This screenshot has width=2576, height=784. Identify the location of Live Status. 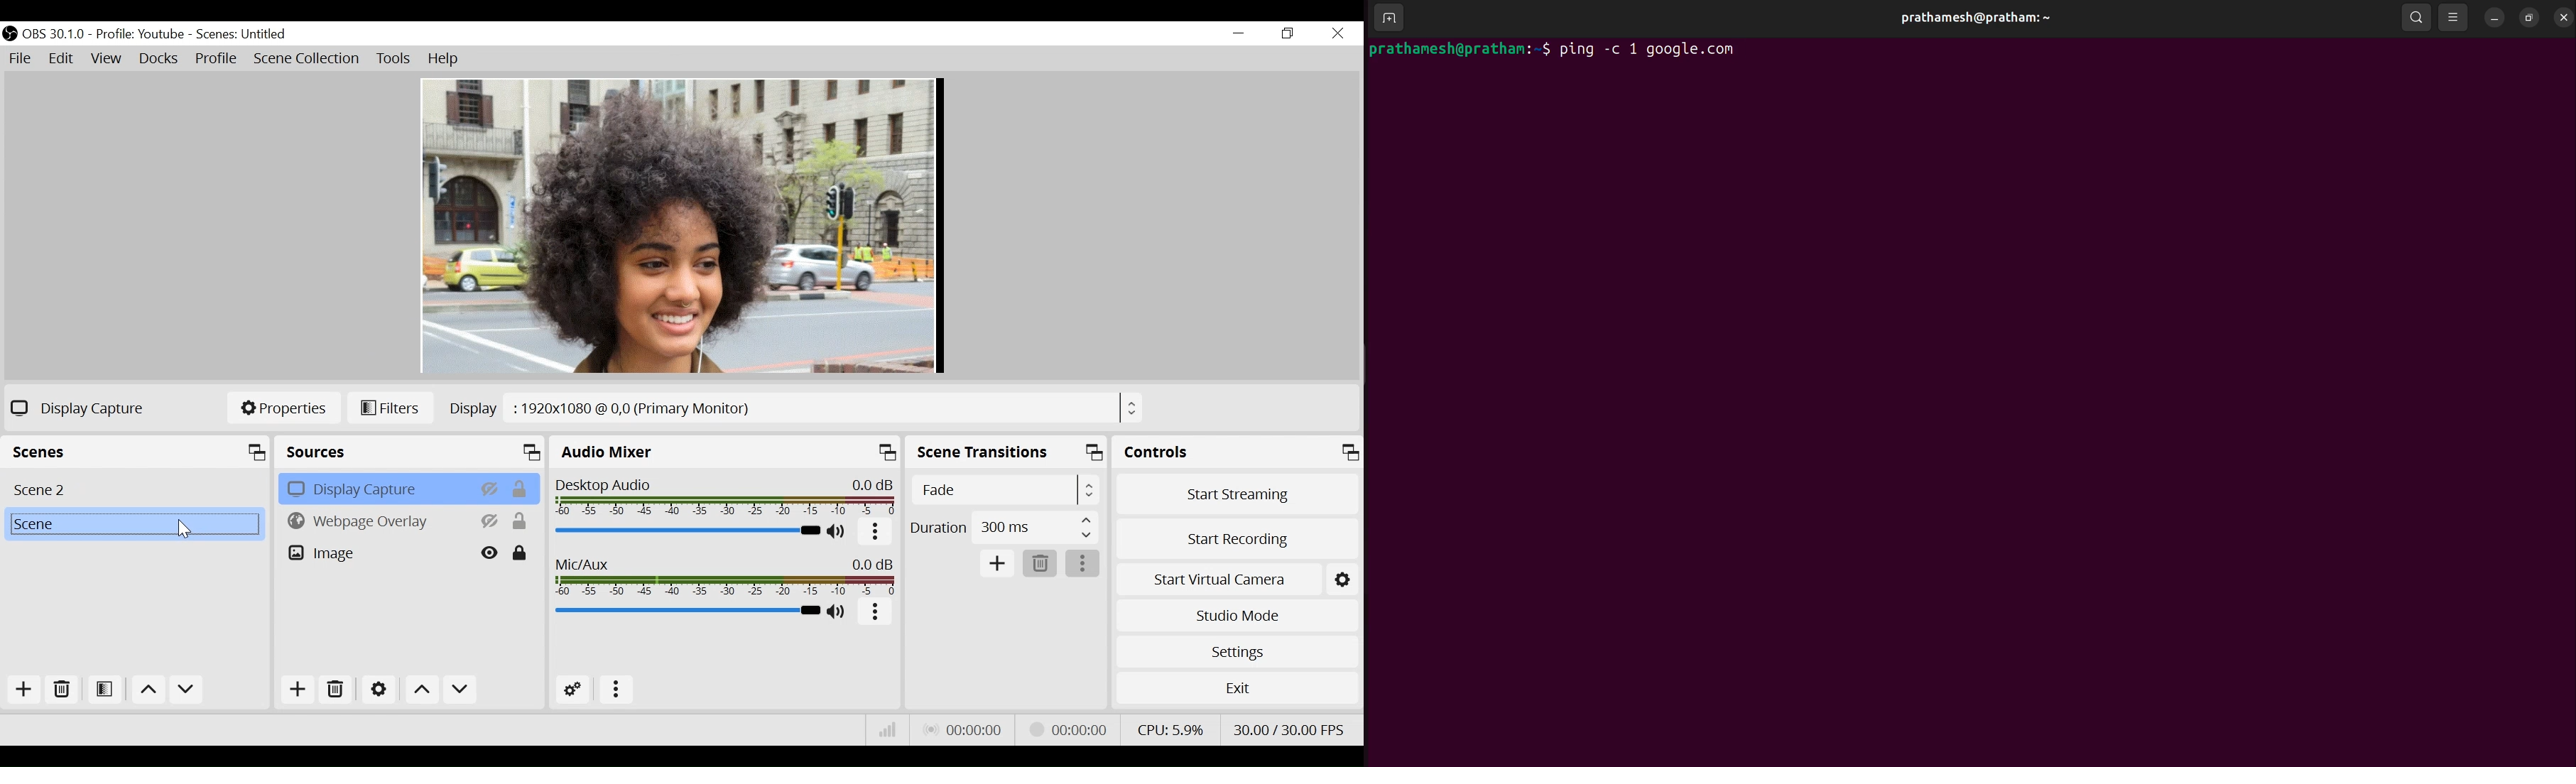
(965, 728).